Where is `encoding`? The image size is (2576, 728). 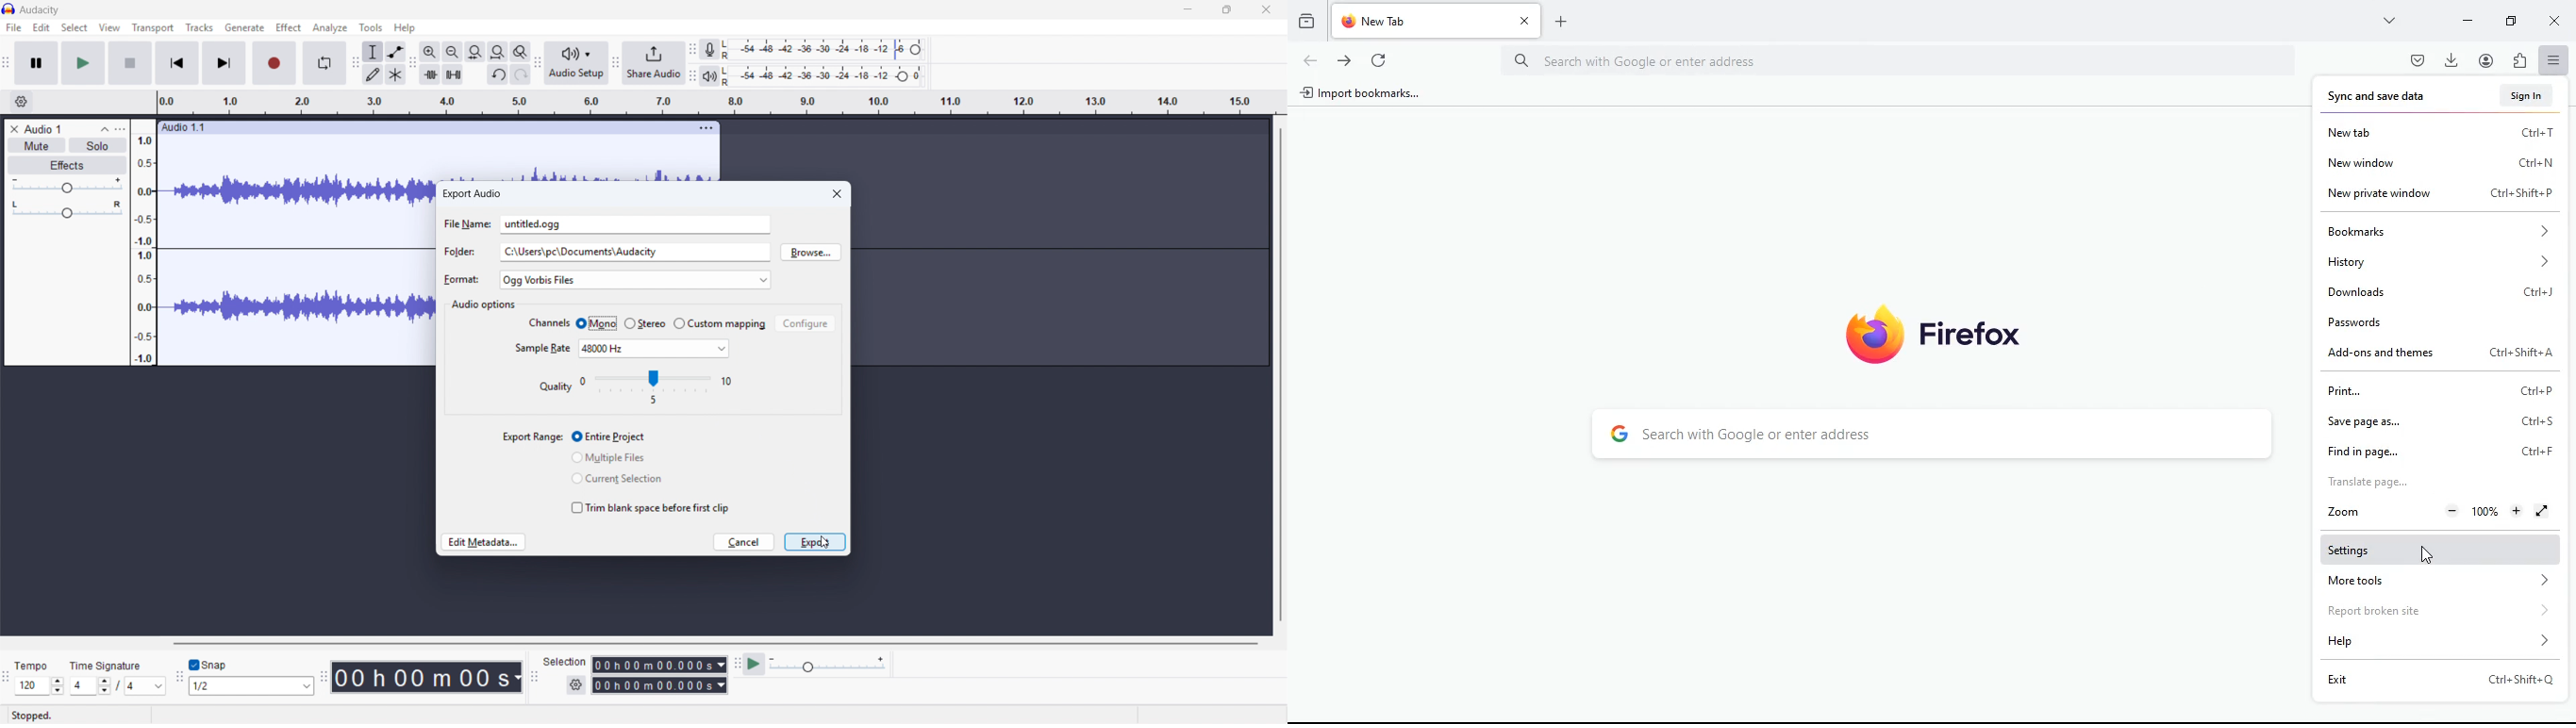 encoding is located at coordinates (557, 387).